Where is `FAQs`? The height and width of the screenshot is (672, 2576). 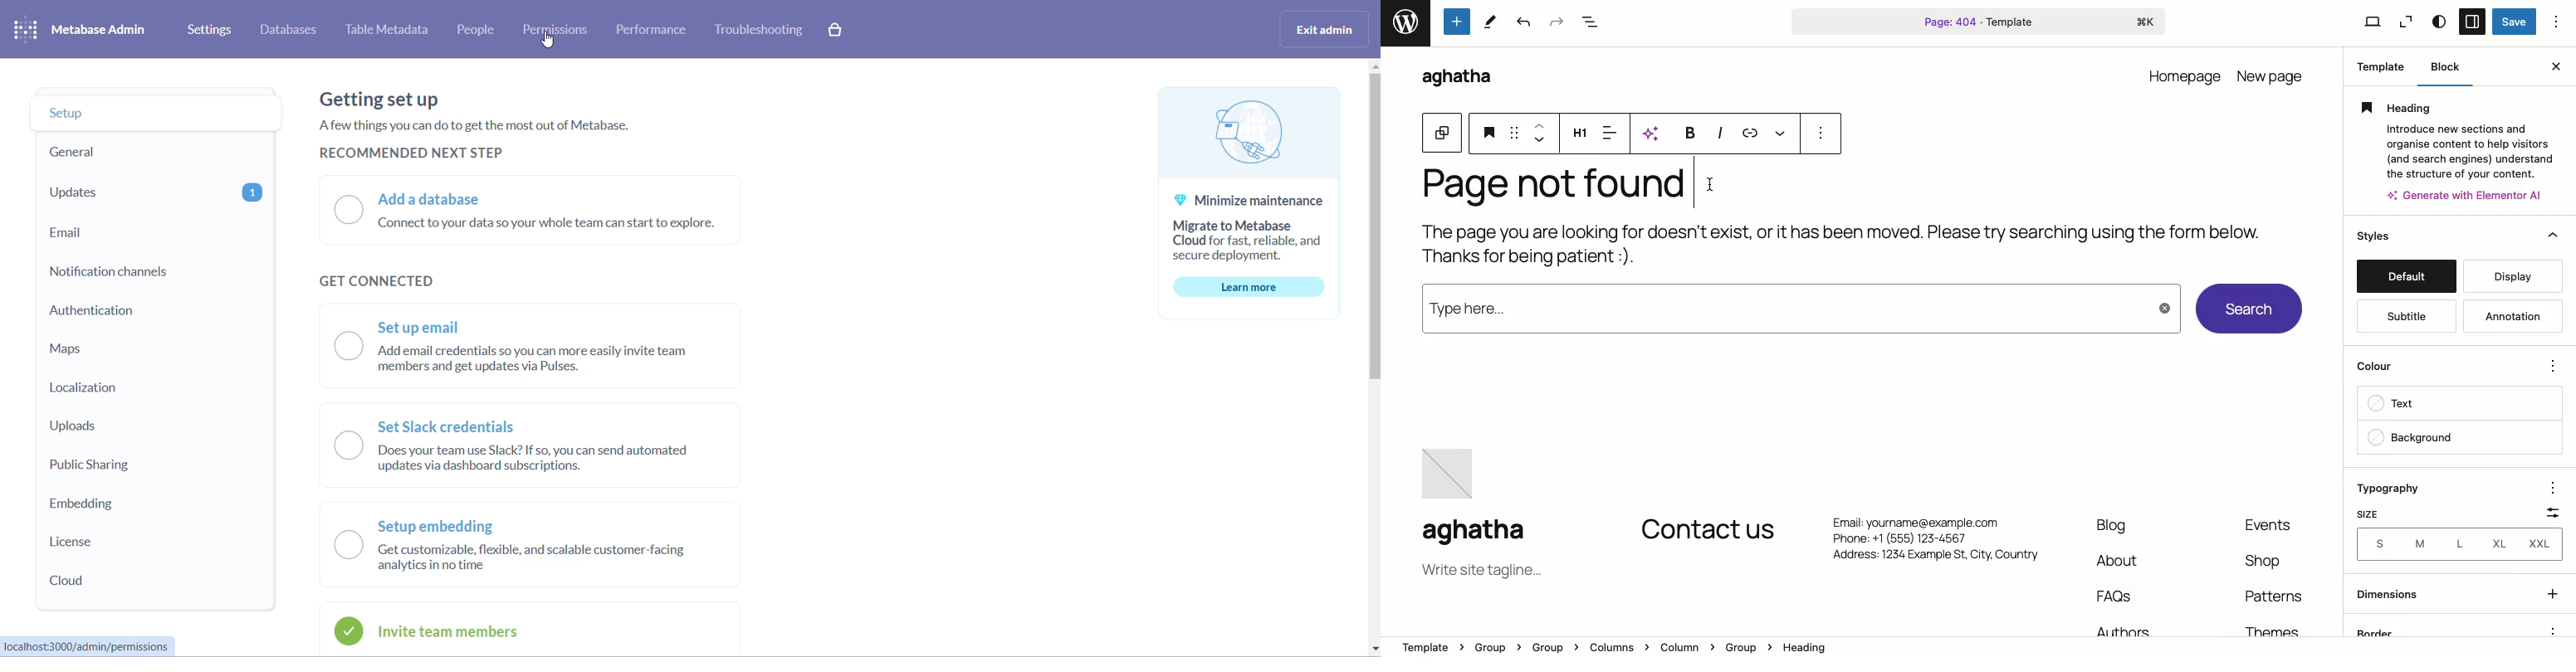 FAQs is located at coordinates (2117, 596).